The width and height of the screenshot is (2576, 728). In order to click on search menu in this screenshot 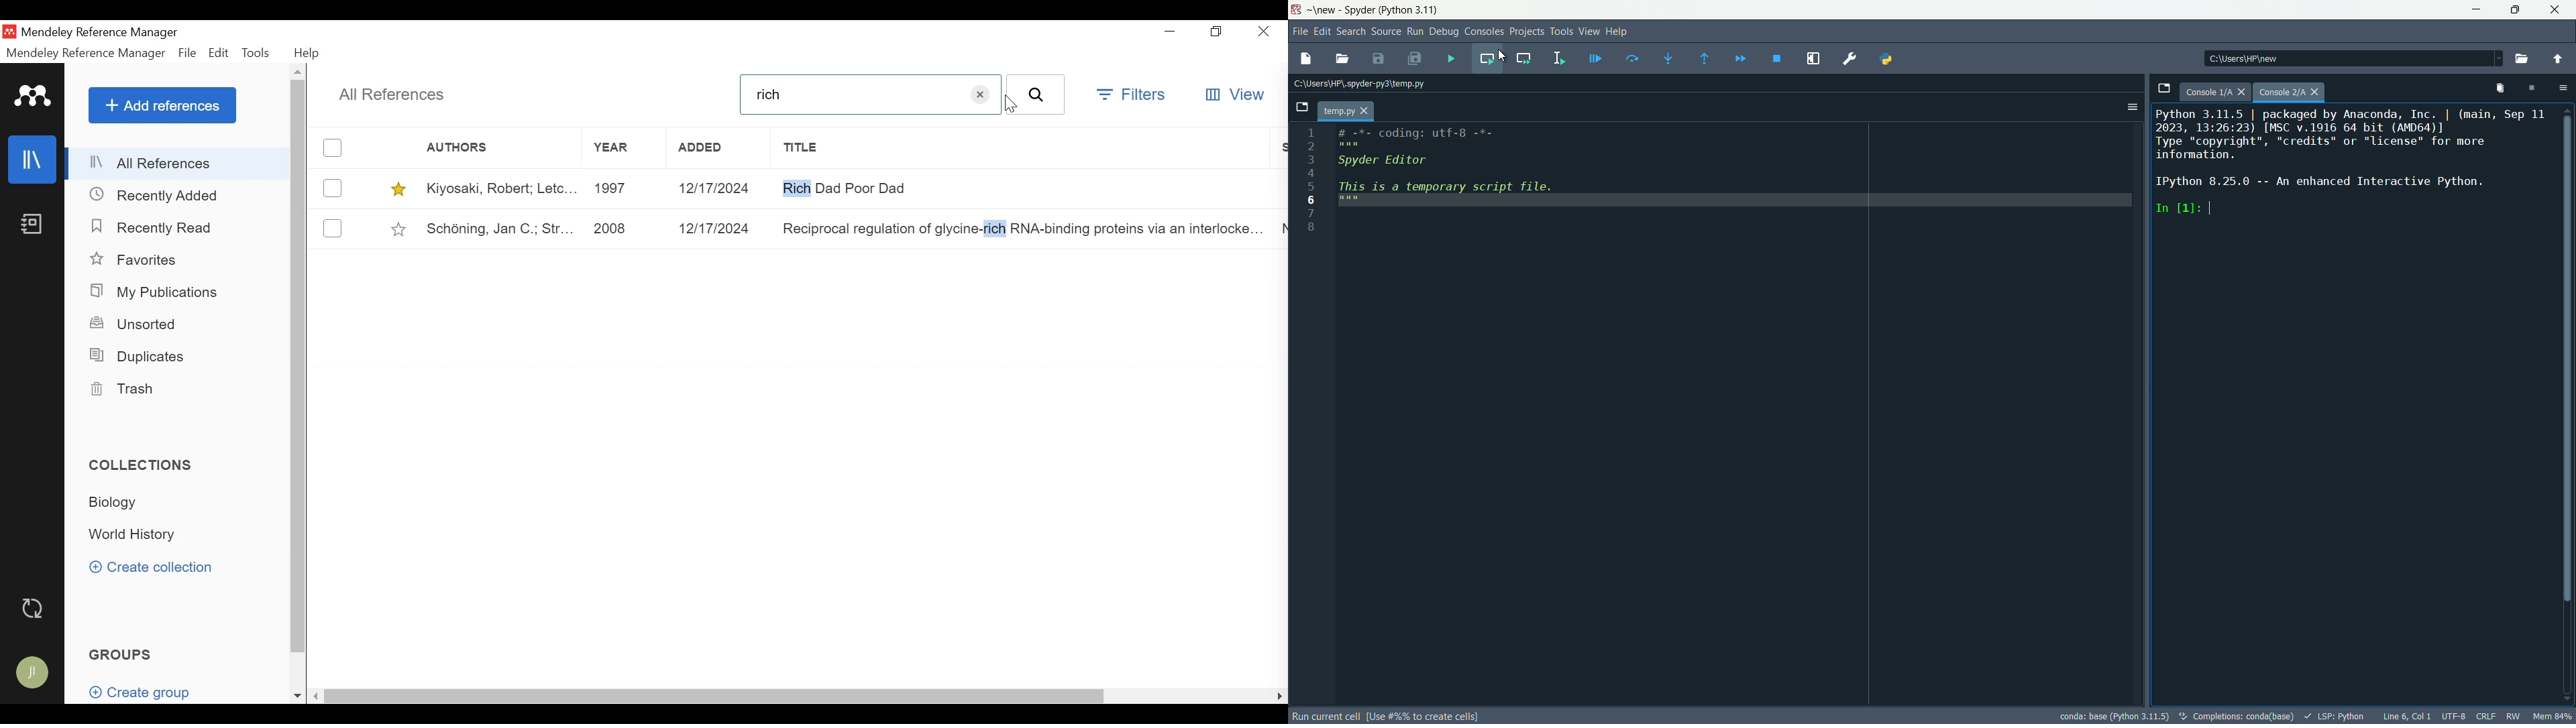, I will do `click(1352, 31)`.